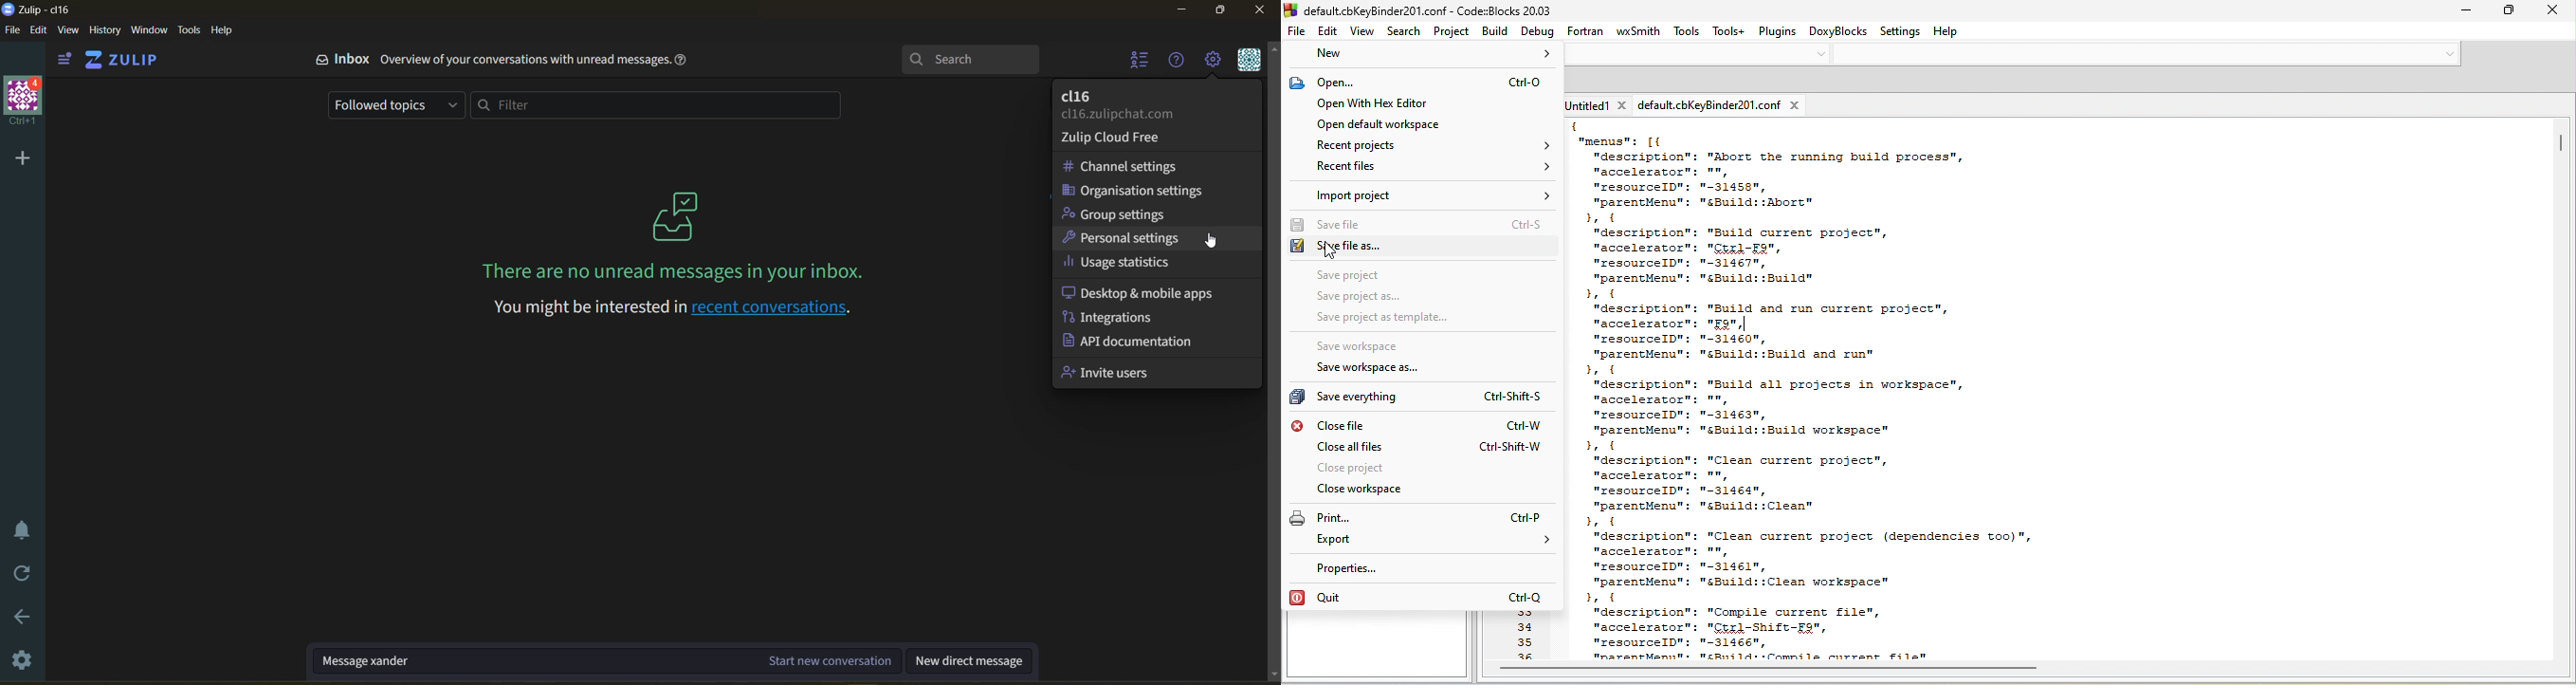 This screenshot has height=700, width=2576. I want to click on build, so click(1495, 30).